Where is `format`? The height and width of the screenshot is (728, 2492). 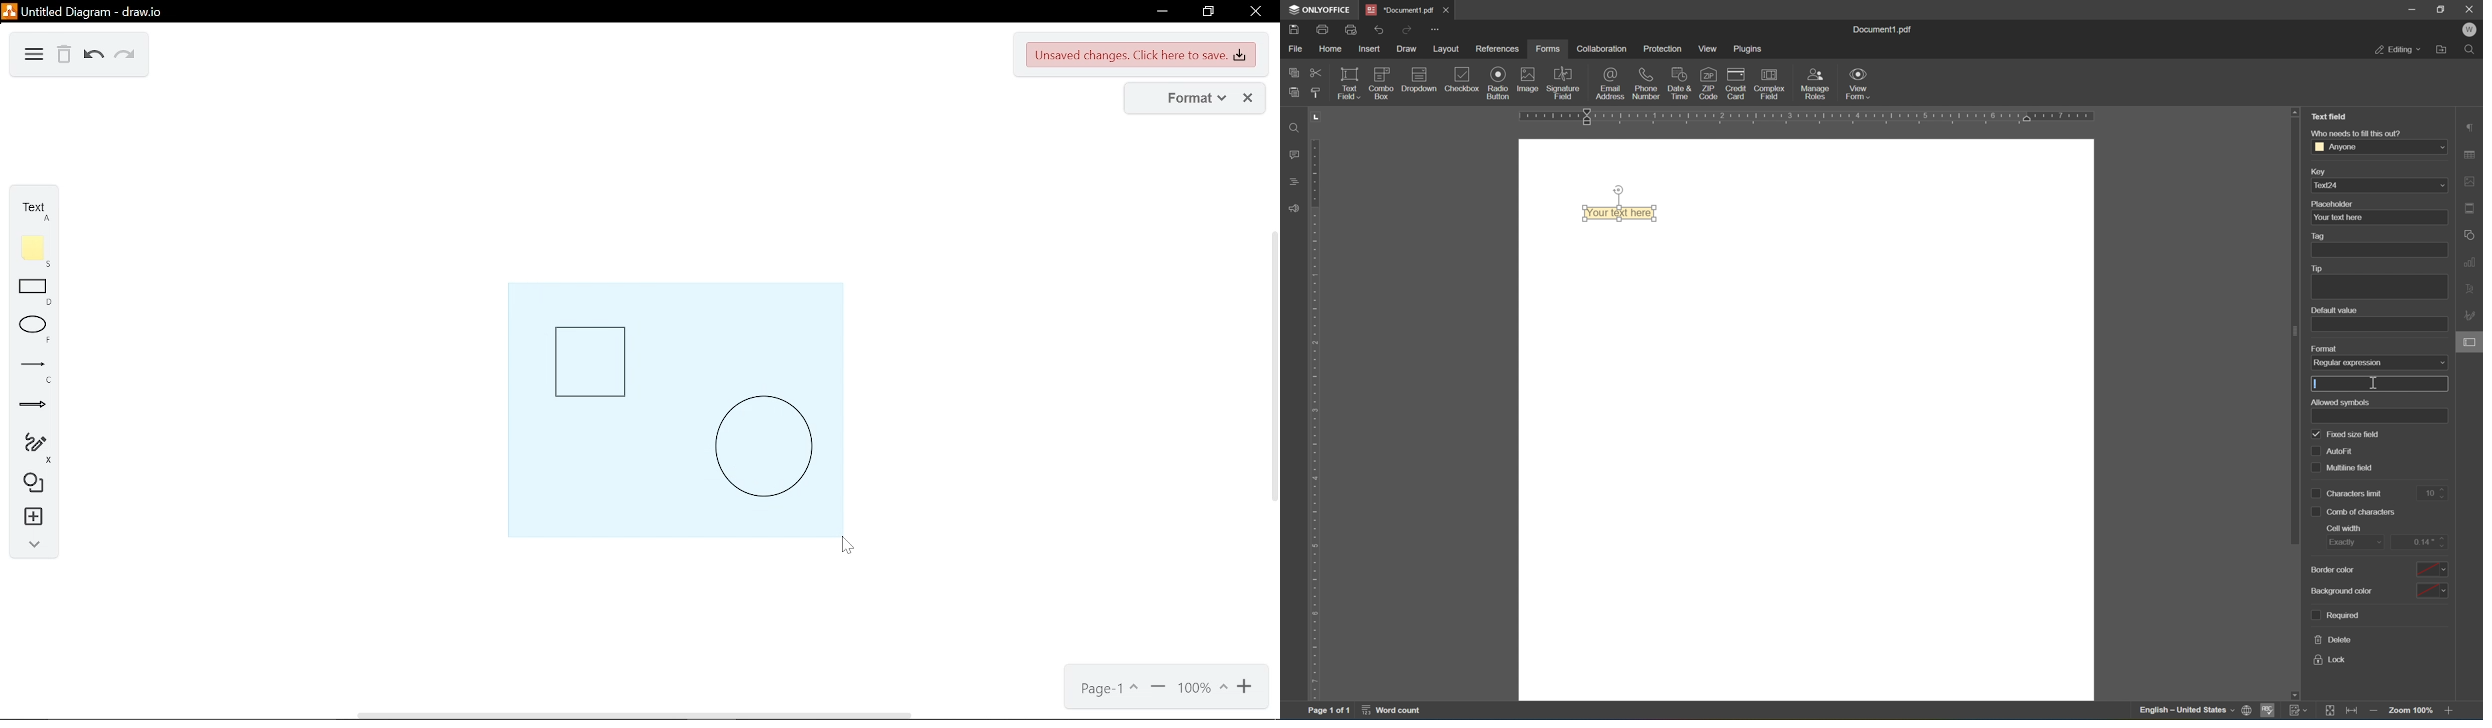
format is located at coordinates (1184, 98).